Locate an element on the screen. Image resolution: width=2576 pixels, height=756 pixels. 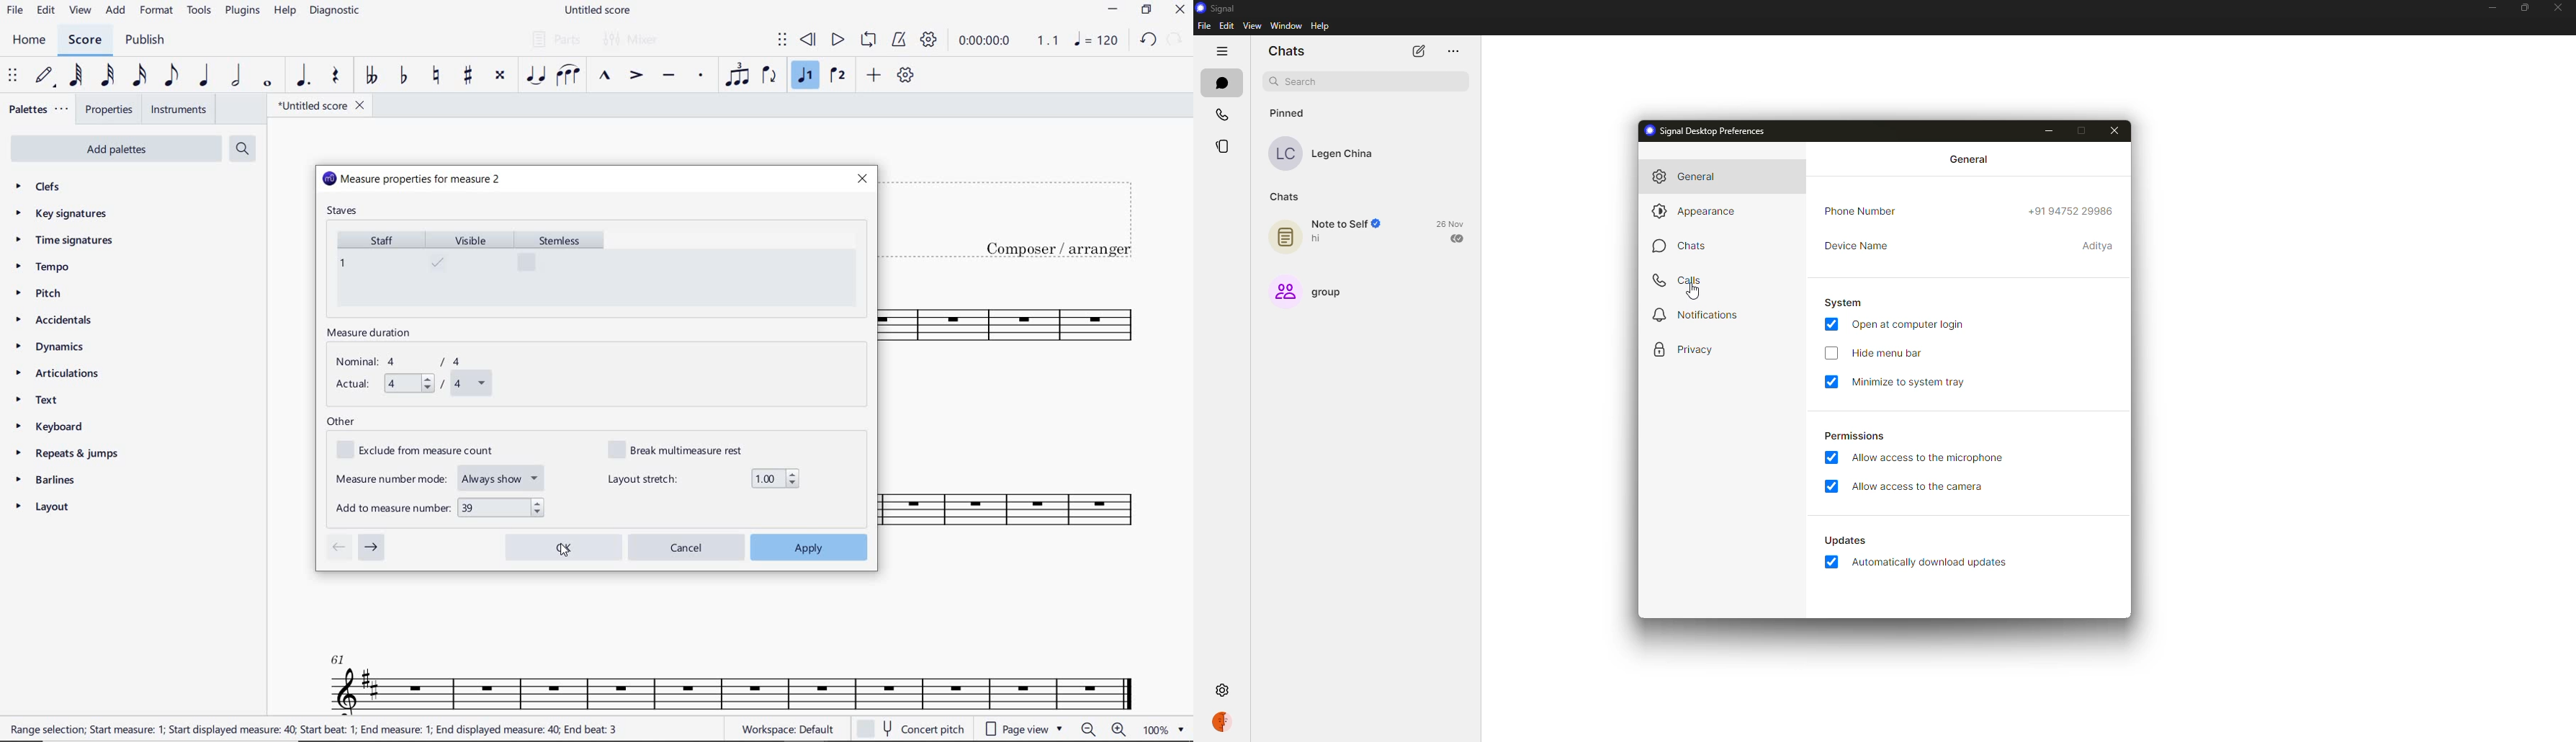
AUGMENTATION DOT is located at coordinates (305, 76).